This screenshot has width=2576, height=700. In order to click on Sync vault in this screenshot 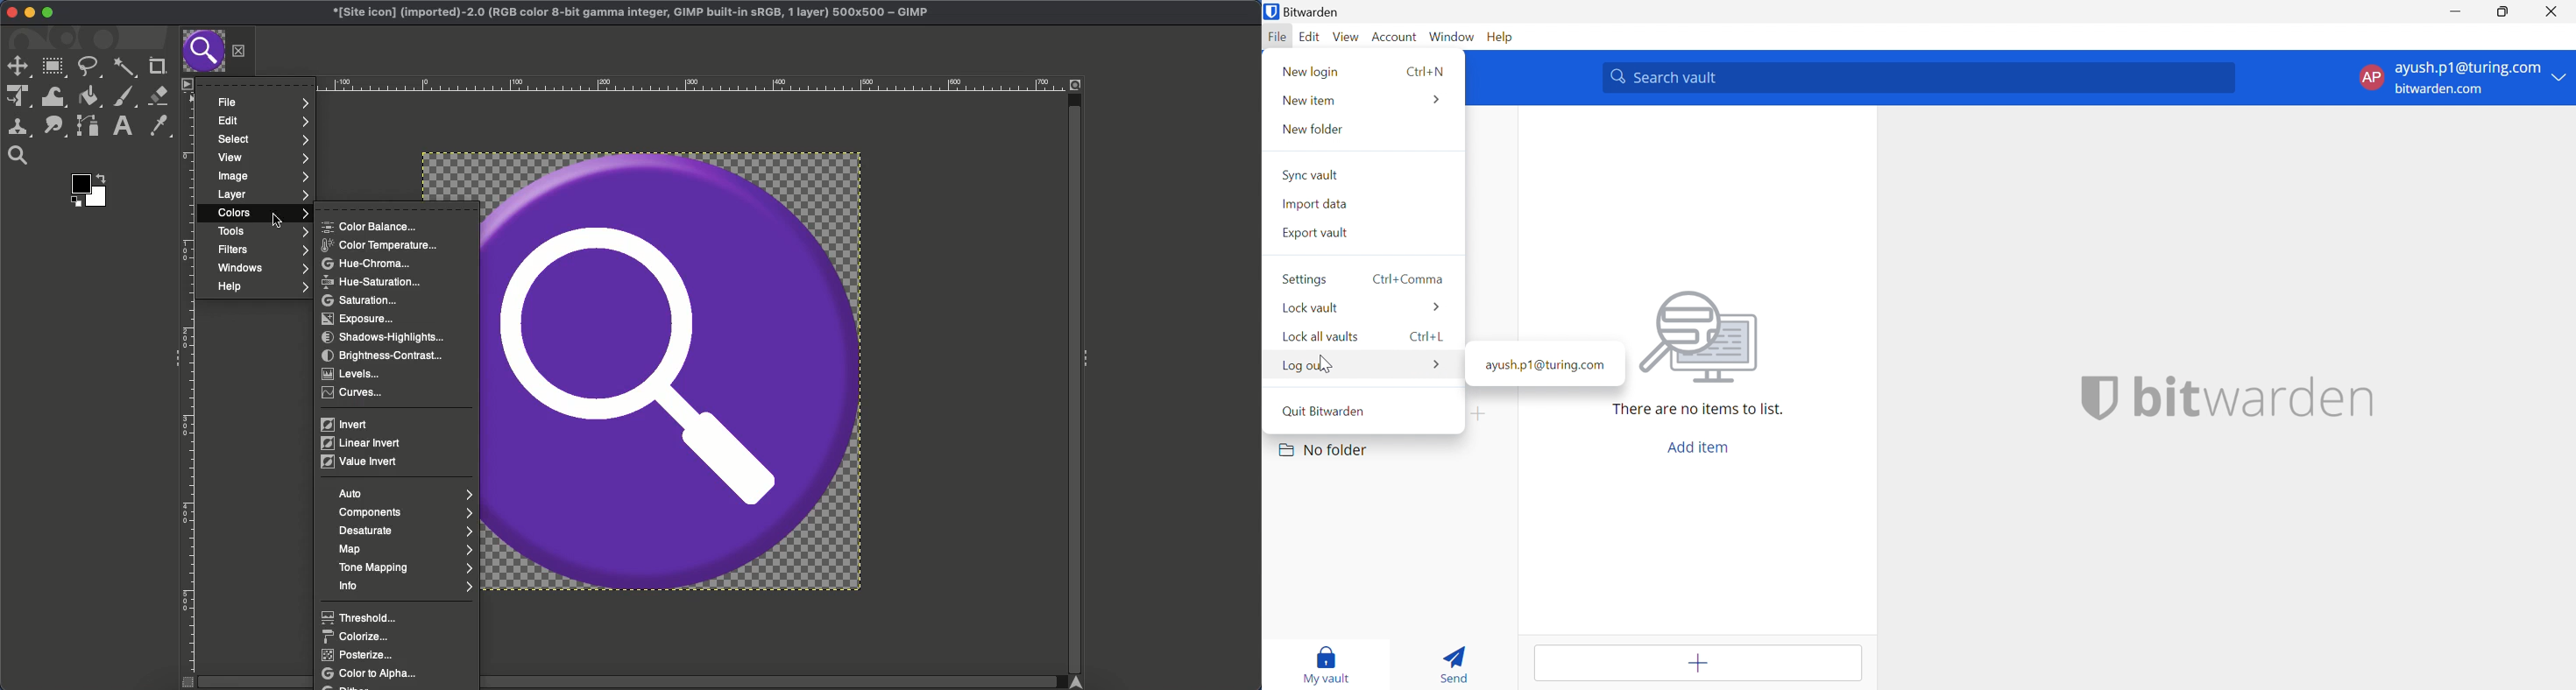, I will do `click(1312, 175)`.